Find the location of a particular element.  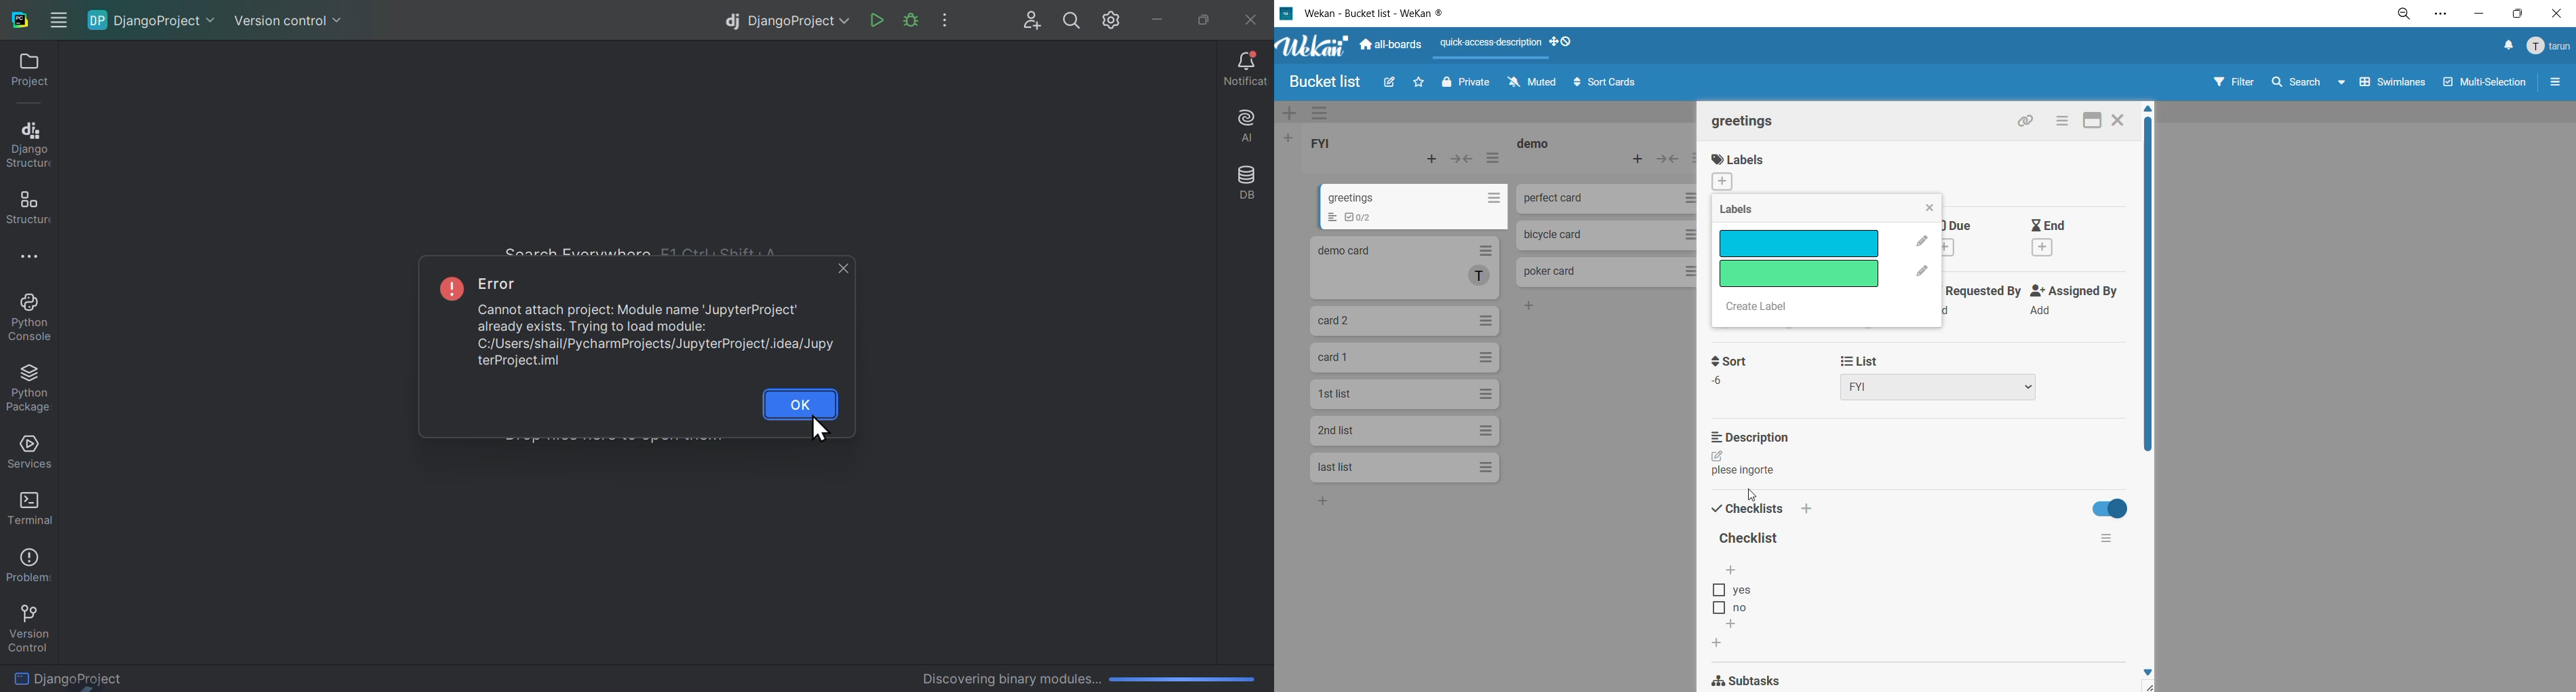

card 1 is located at coordinates (1410, 360).